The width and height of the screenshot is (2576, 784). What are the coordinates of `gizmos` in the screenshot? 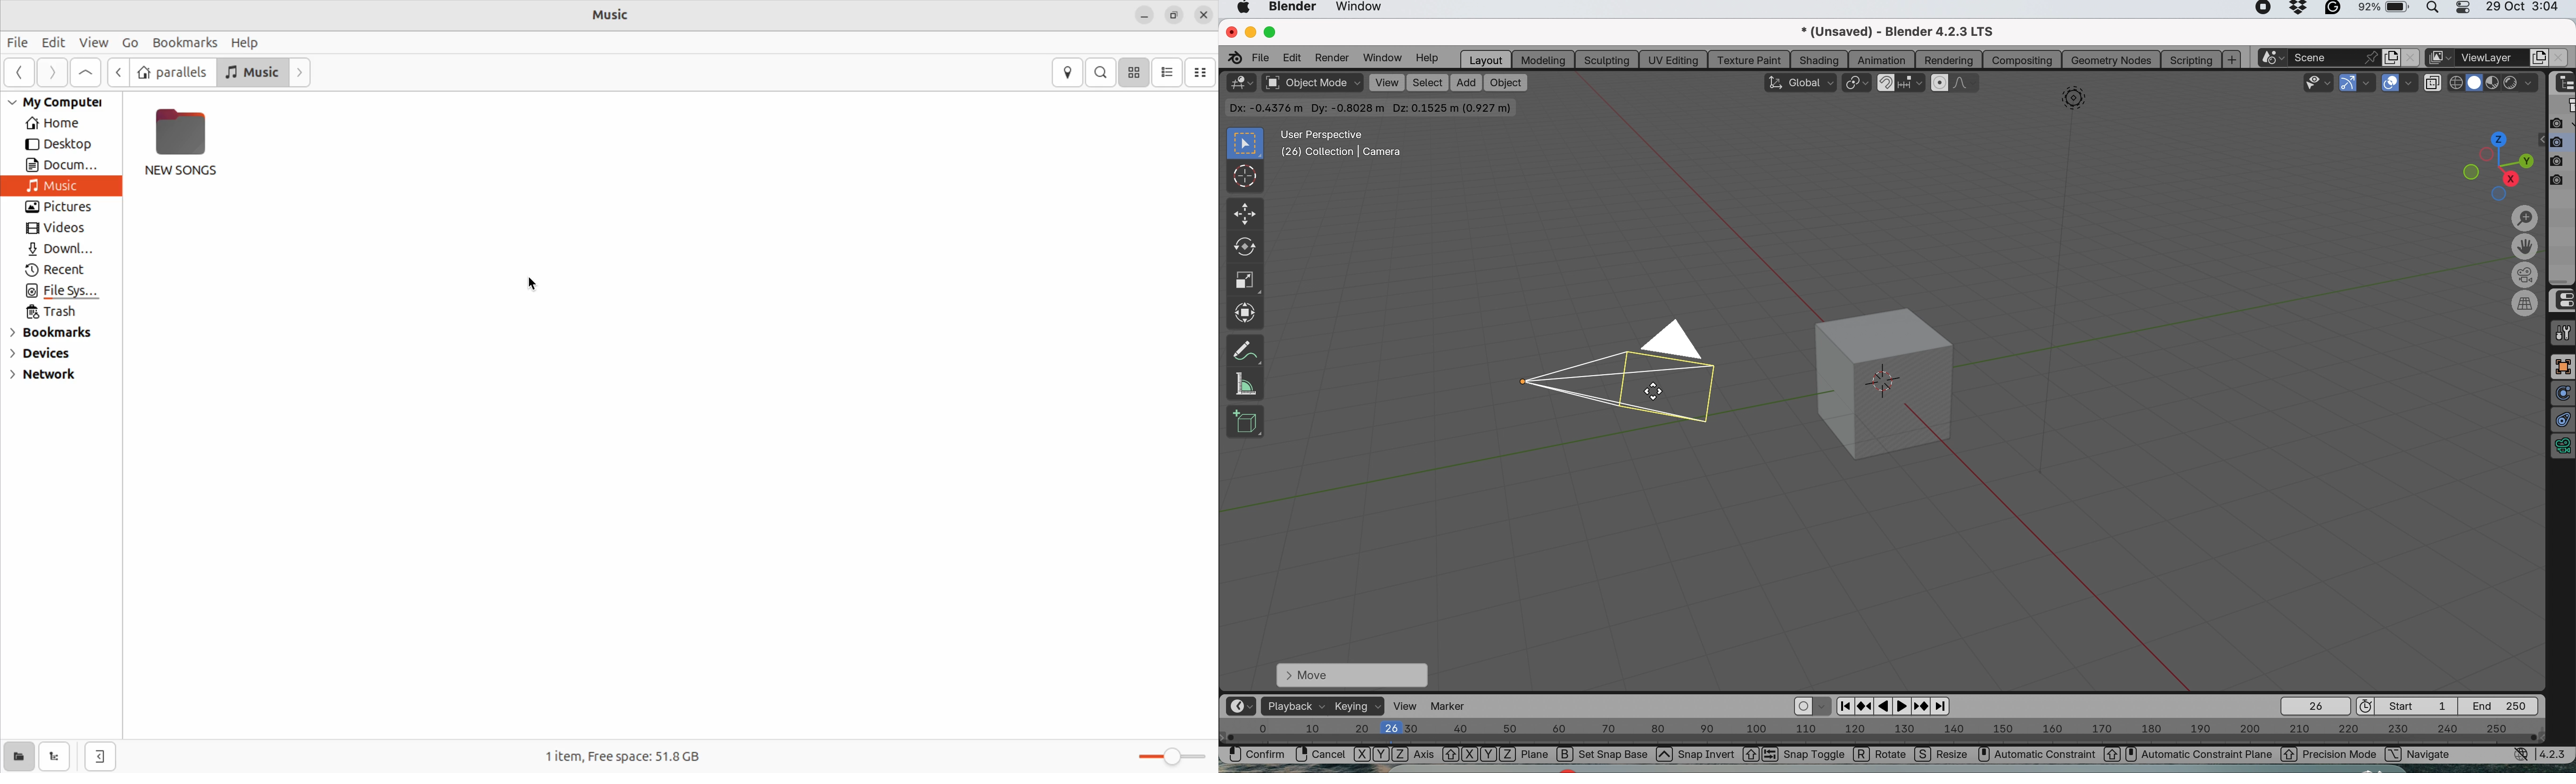 It's located at (2369, 84).